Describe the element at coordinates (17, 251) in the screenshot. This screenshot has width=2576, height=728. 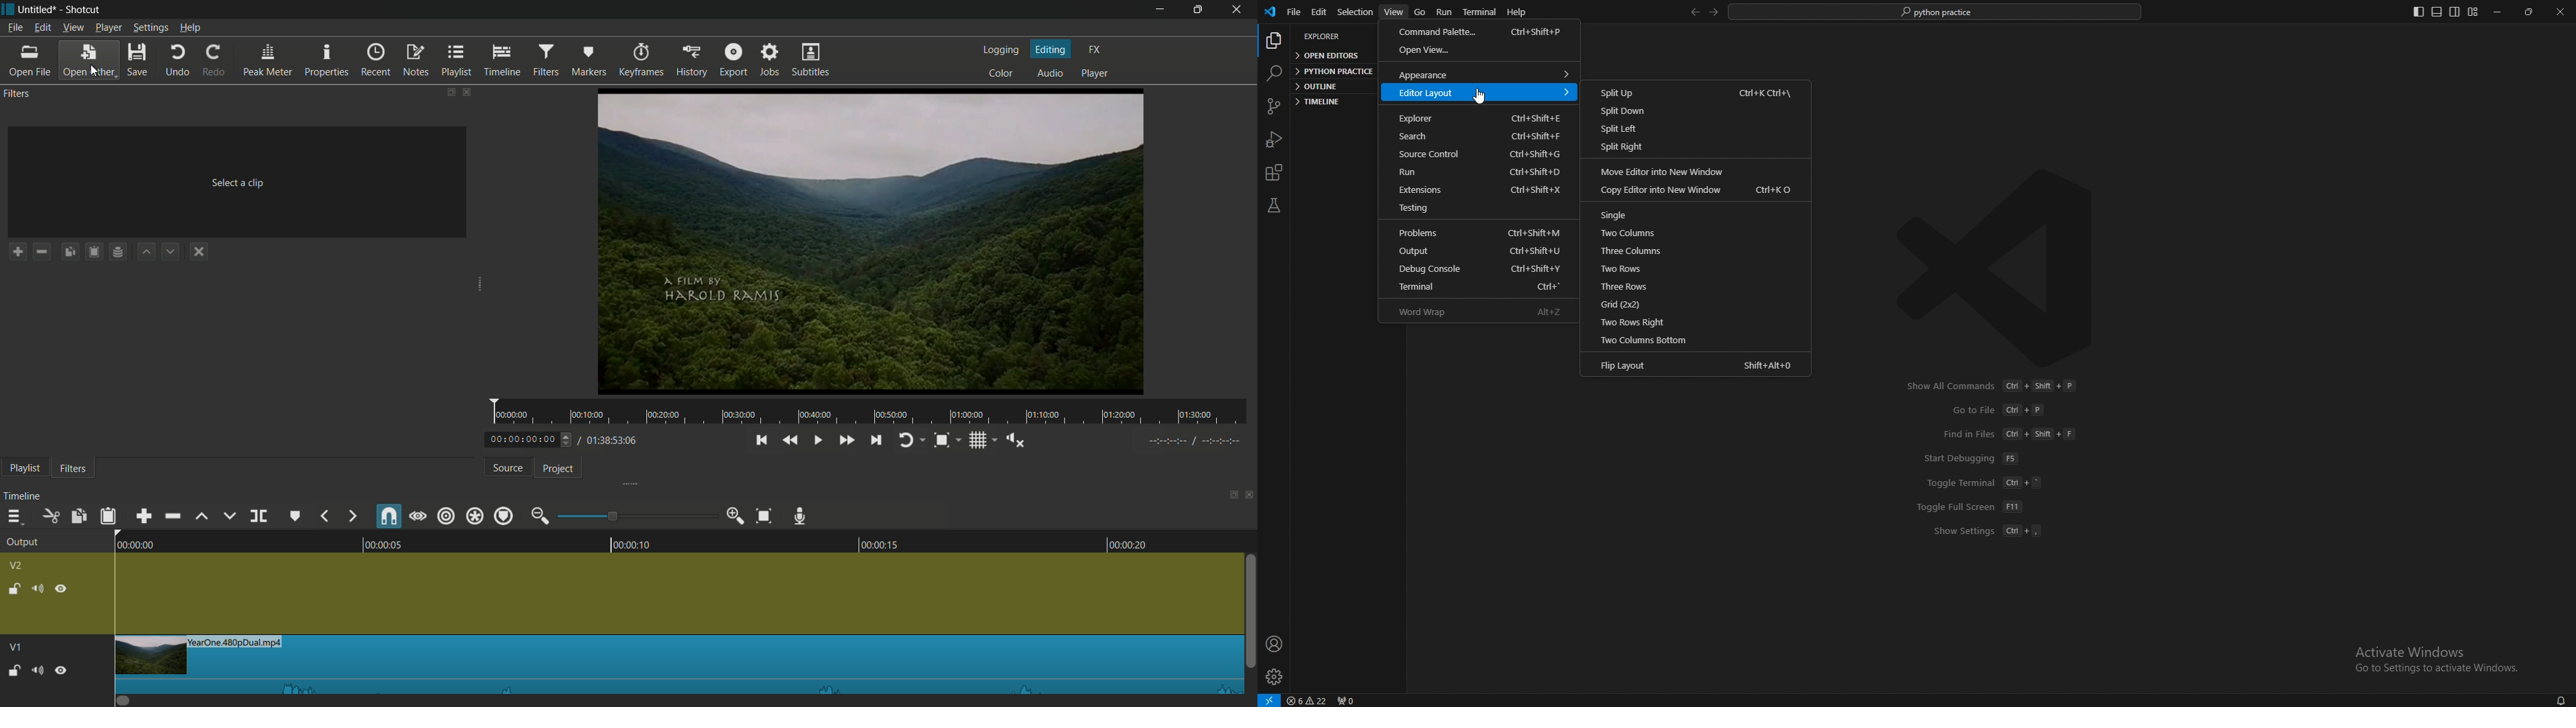
I see `add a filter` at that location.